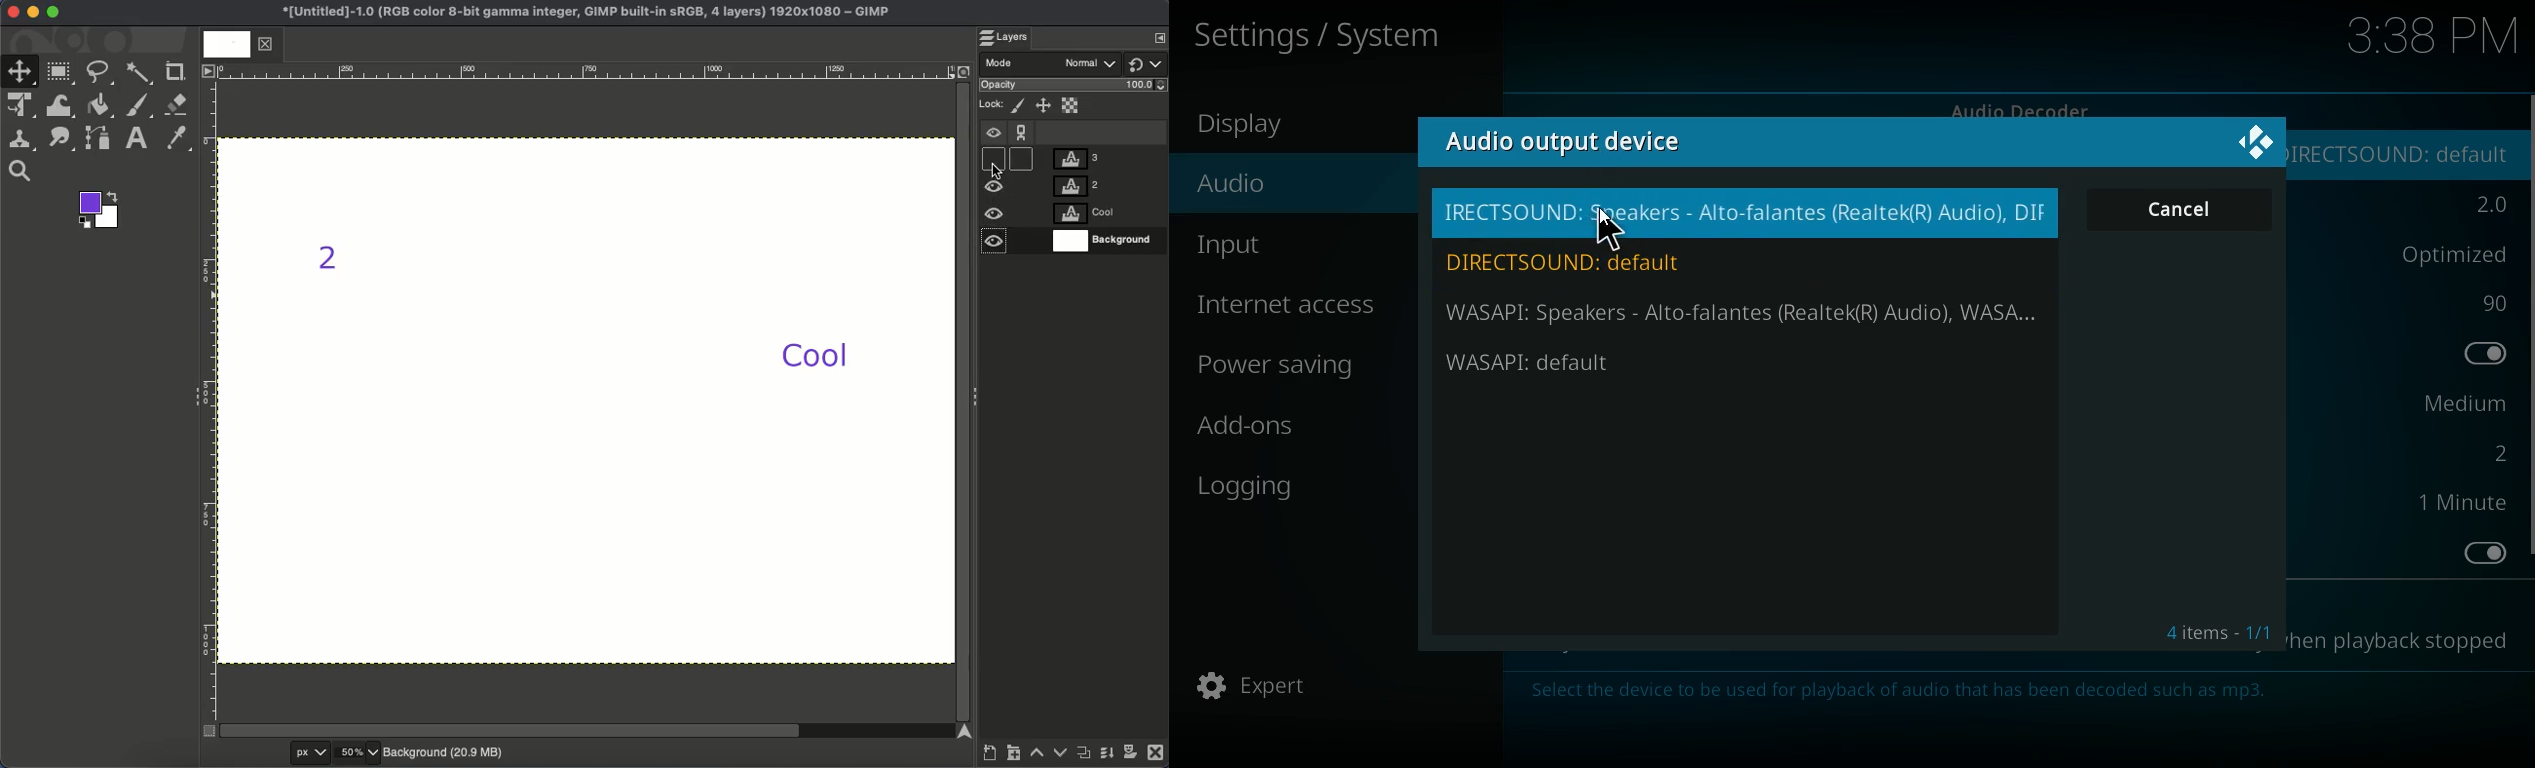 The image size is (2548, 784). I want to click on option, so click(2492, 356).